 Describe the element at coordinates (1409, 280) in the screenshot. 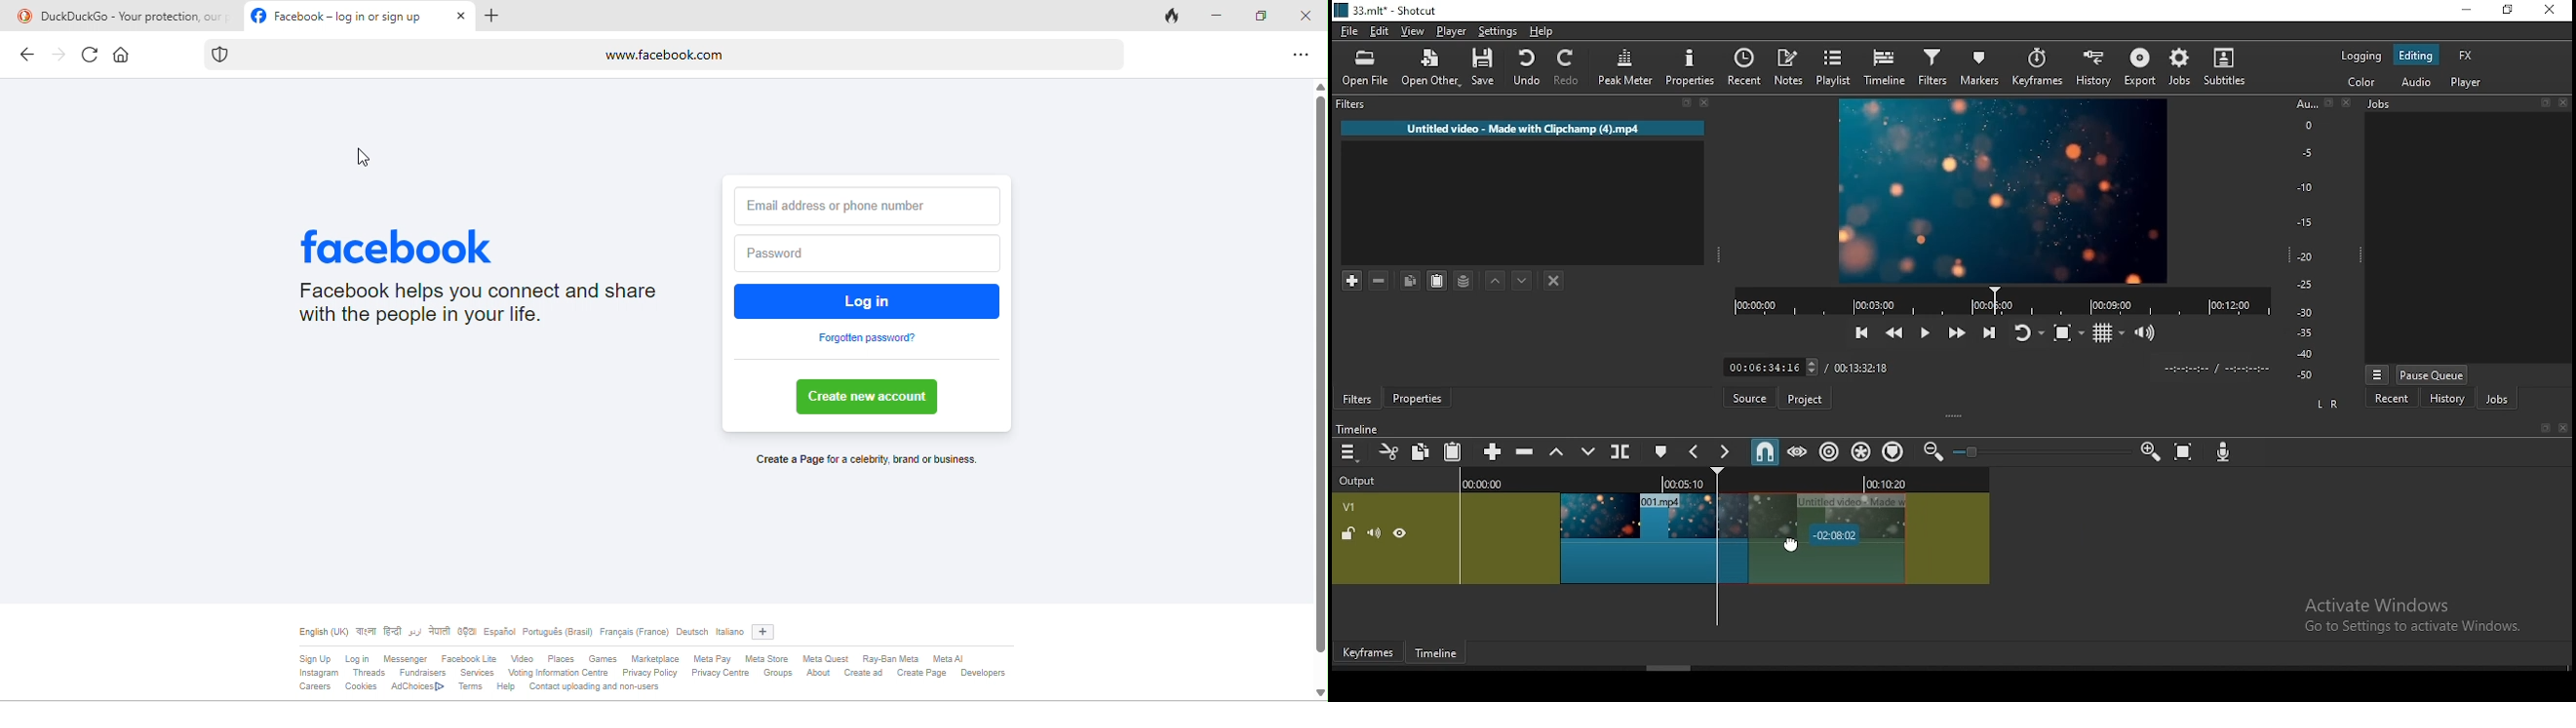

I see `copy selected filter` at that location.